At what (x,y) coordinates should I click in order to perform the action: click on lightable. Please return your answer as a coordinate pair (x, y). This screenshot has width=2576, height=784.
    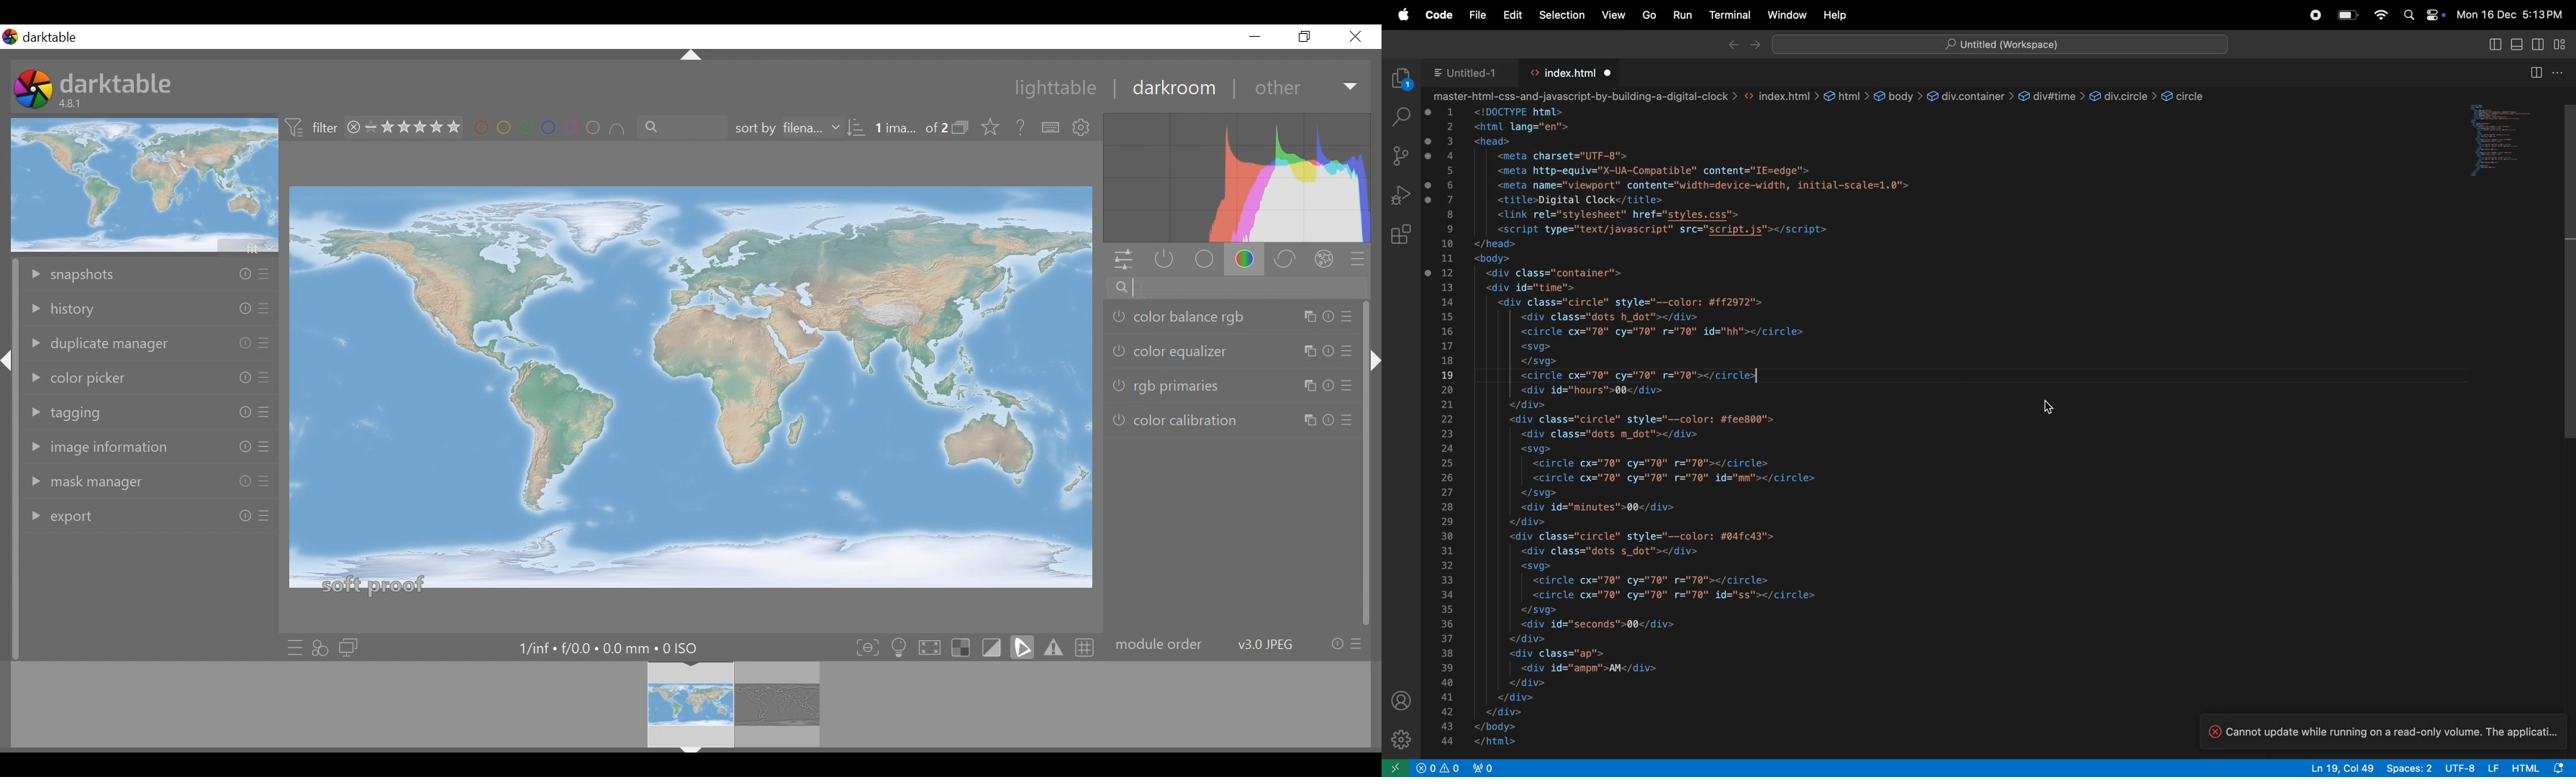
    Looking at the image, I should click on (1056, 88).